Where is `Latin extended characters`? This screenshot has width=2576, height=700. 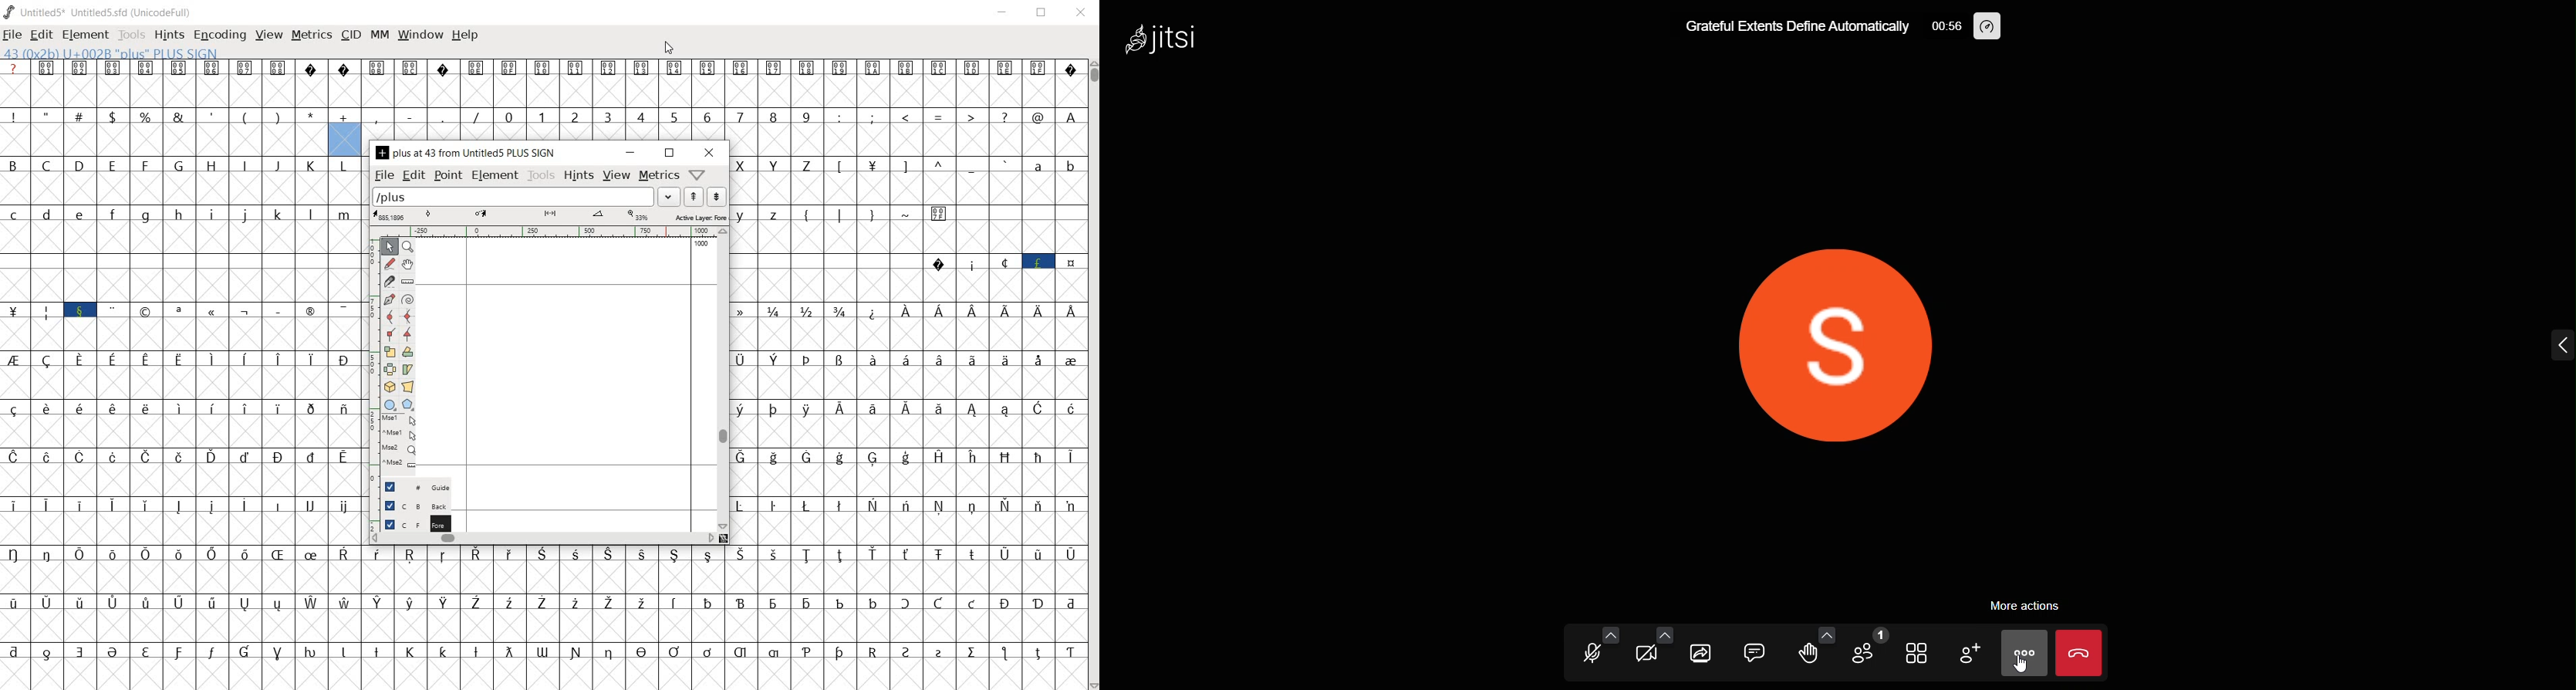
Latin extended characters is located at coordinates (197, 422).